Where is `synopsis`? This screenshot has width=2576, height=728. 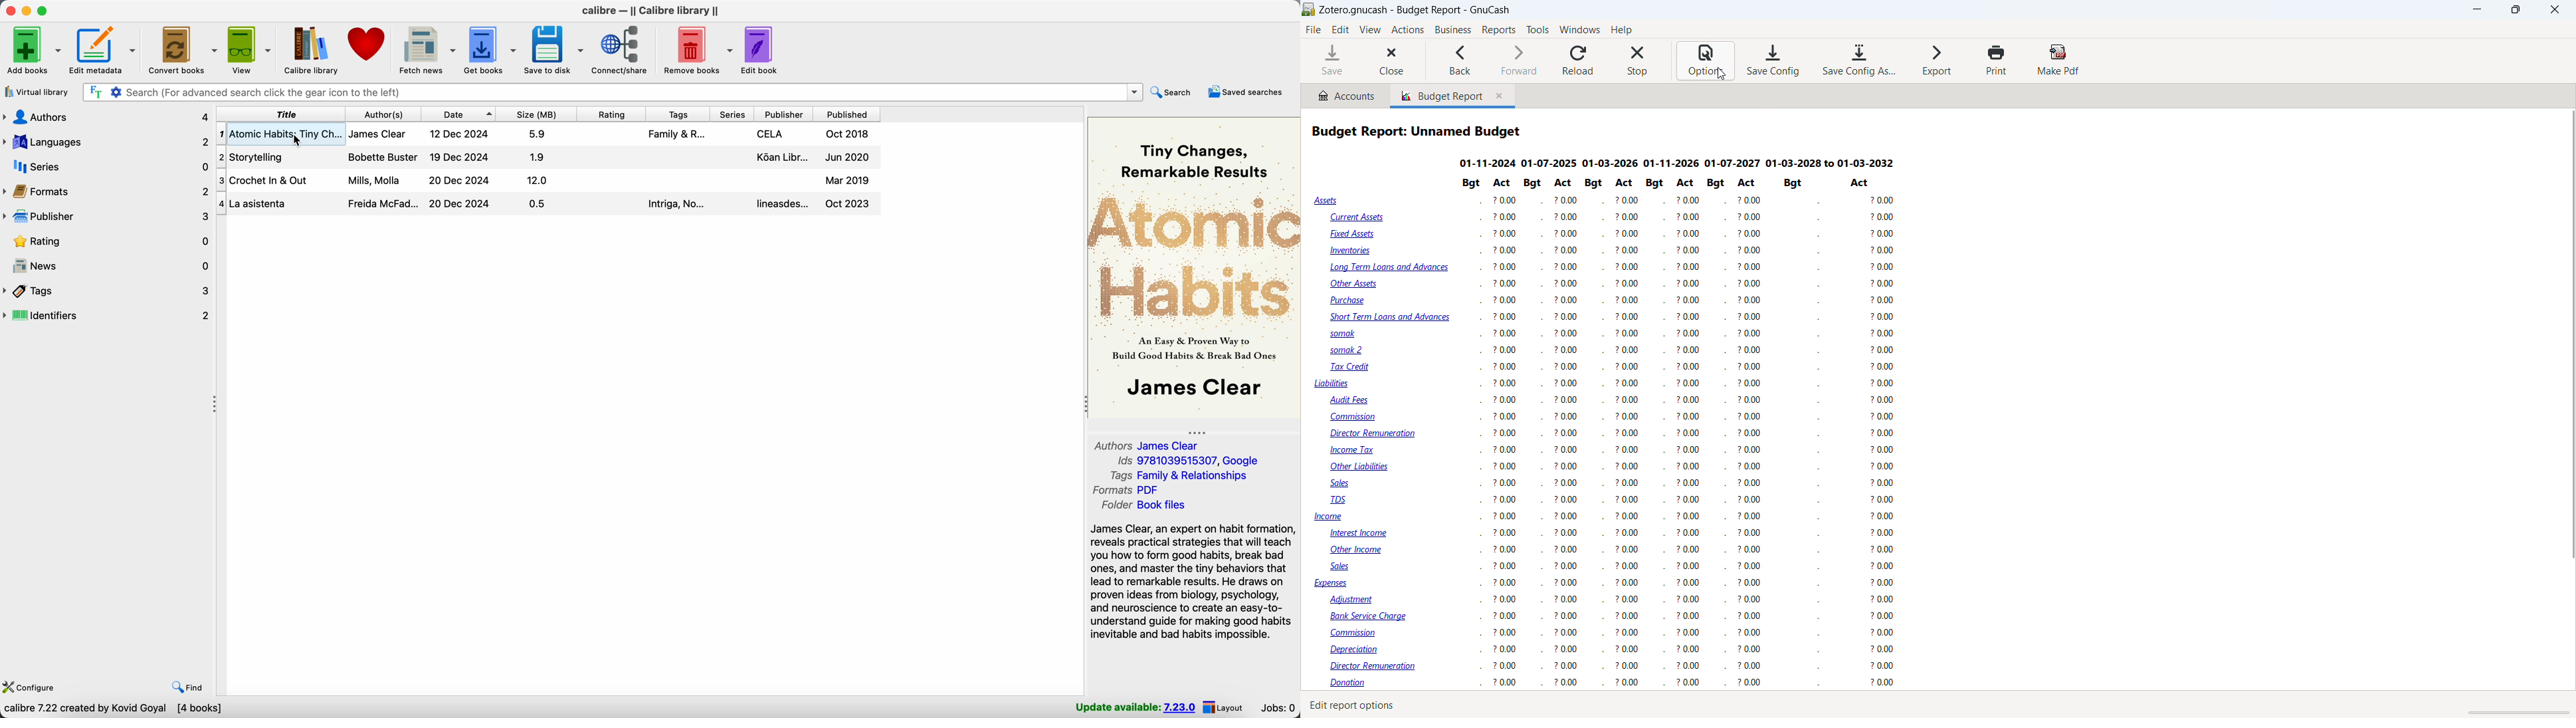
synopsis is located at coordinates (1193, 582).